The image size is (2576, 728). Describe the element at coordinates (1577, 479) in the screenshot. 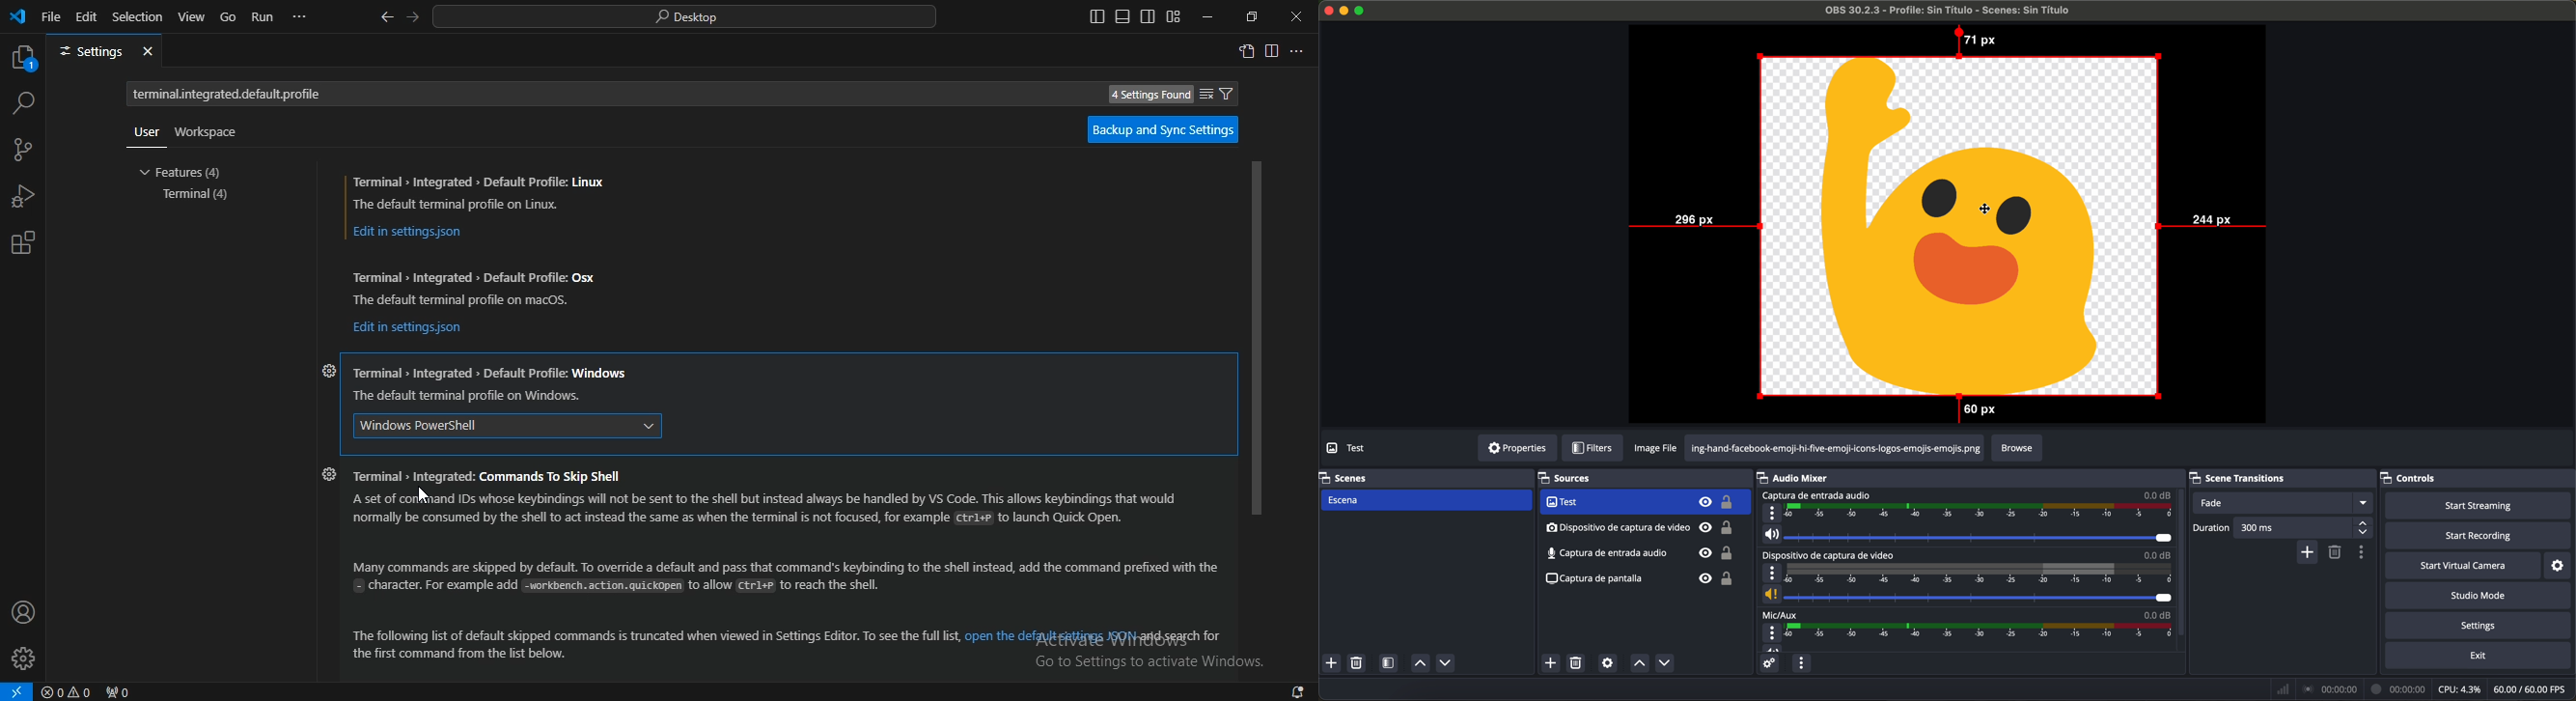

I see `sources` at that location.